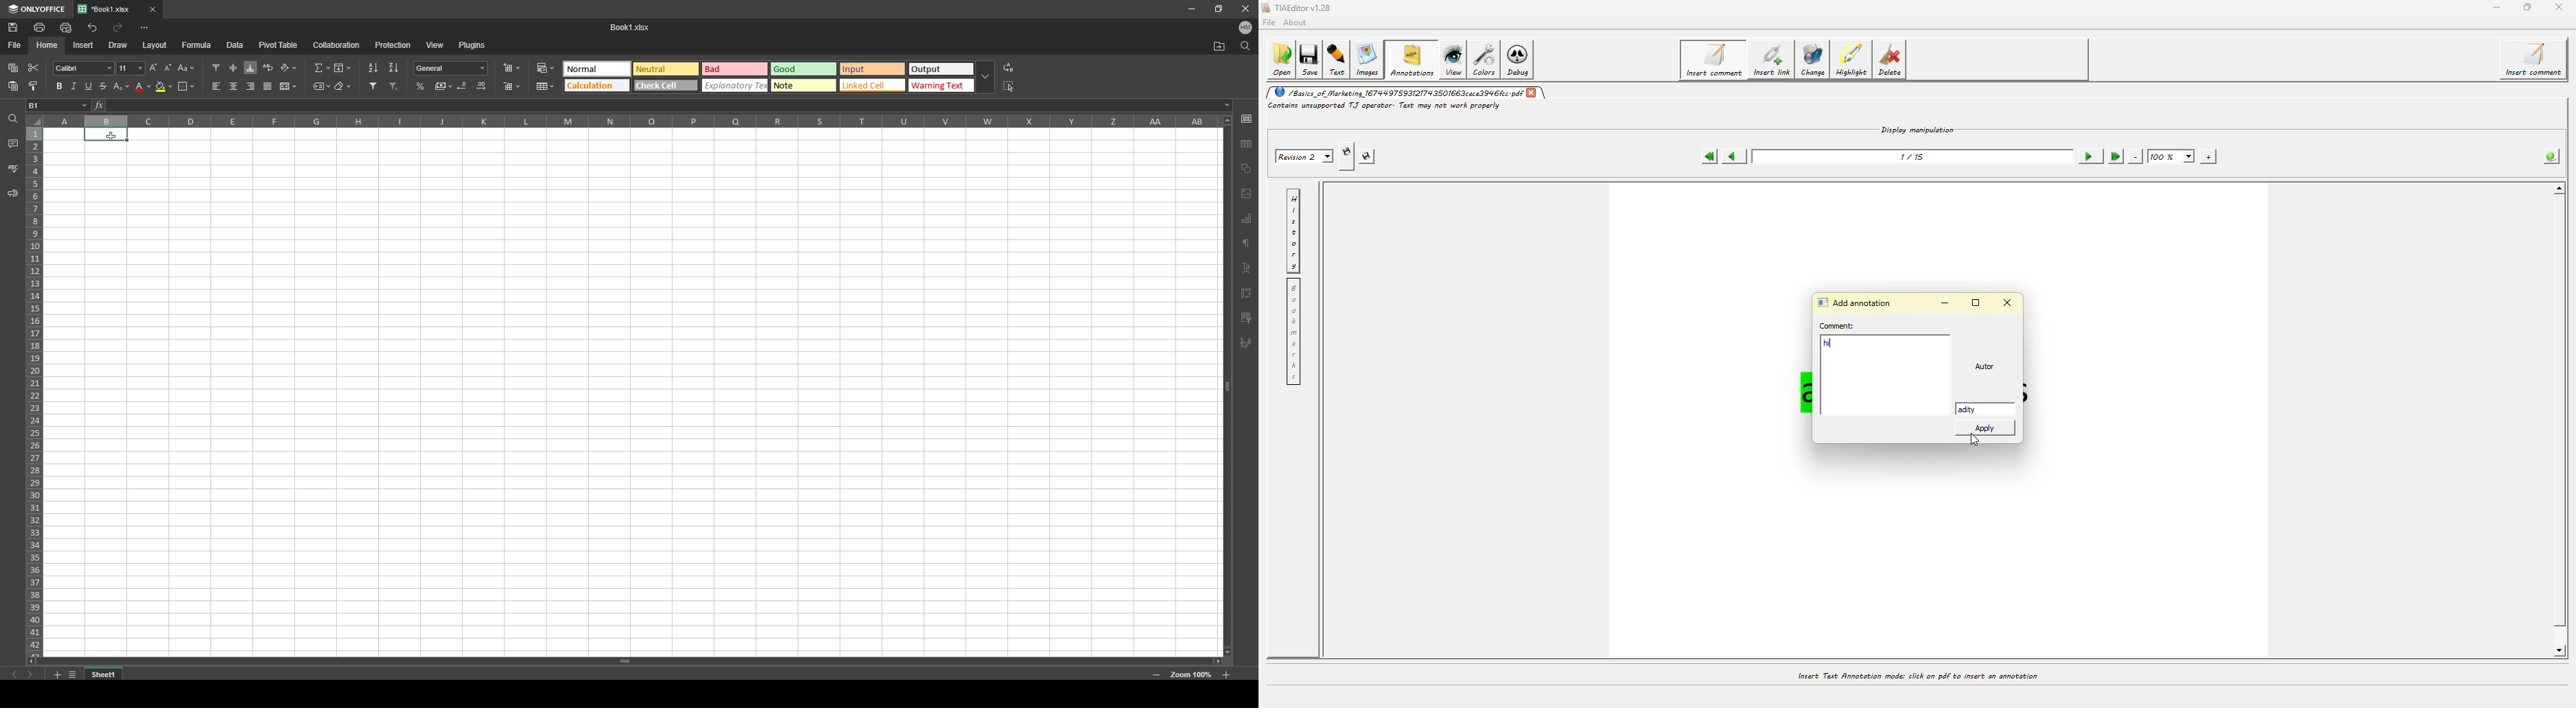 The height and width of the screenshot is (728, 2576). What do you see at coordinates (12, 168) in the screenshot?
I see `spell check` at bounding box center [12, 168].